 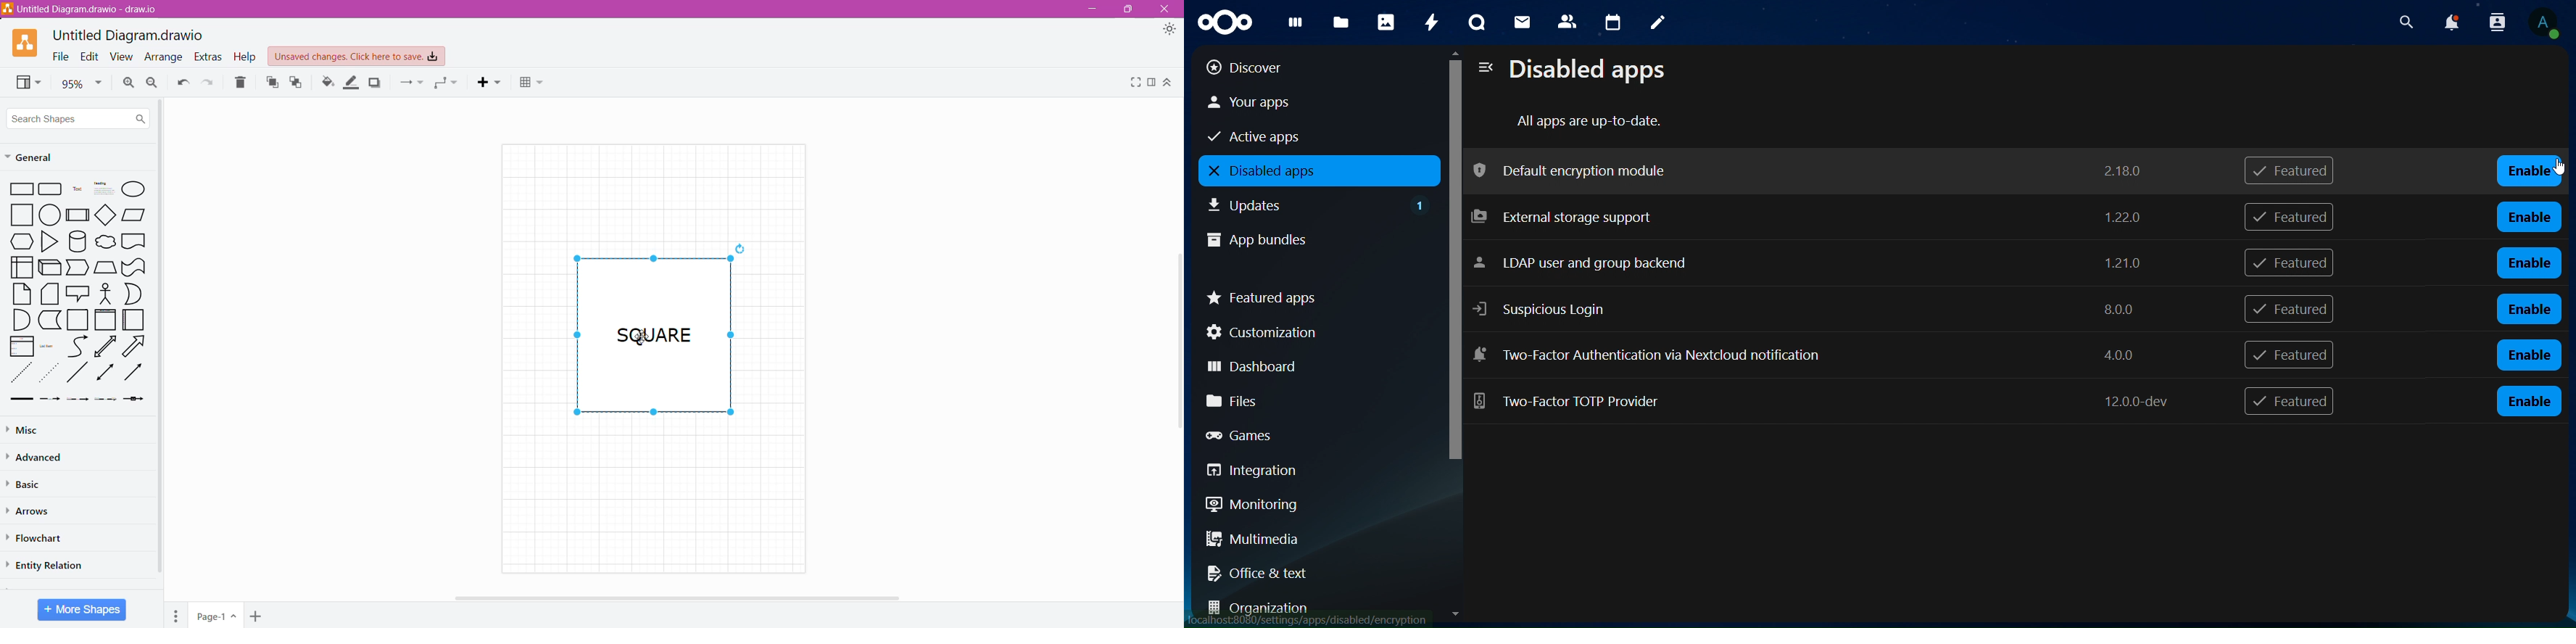 What do you see at coordinates (352, 83) in the screenshot?
I see `Line Color` at bounding box center [352, 83].